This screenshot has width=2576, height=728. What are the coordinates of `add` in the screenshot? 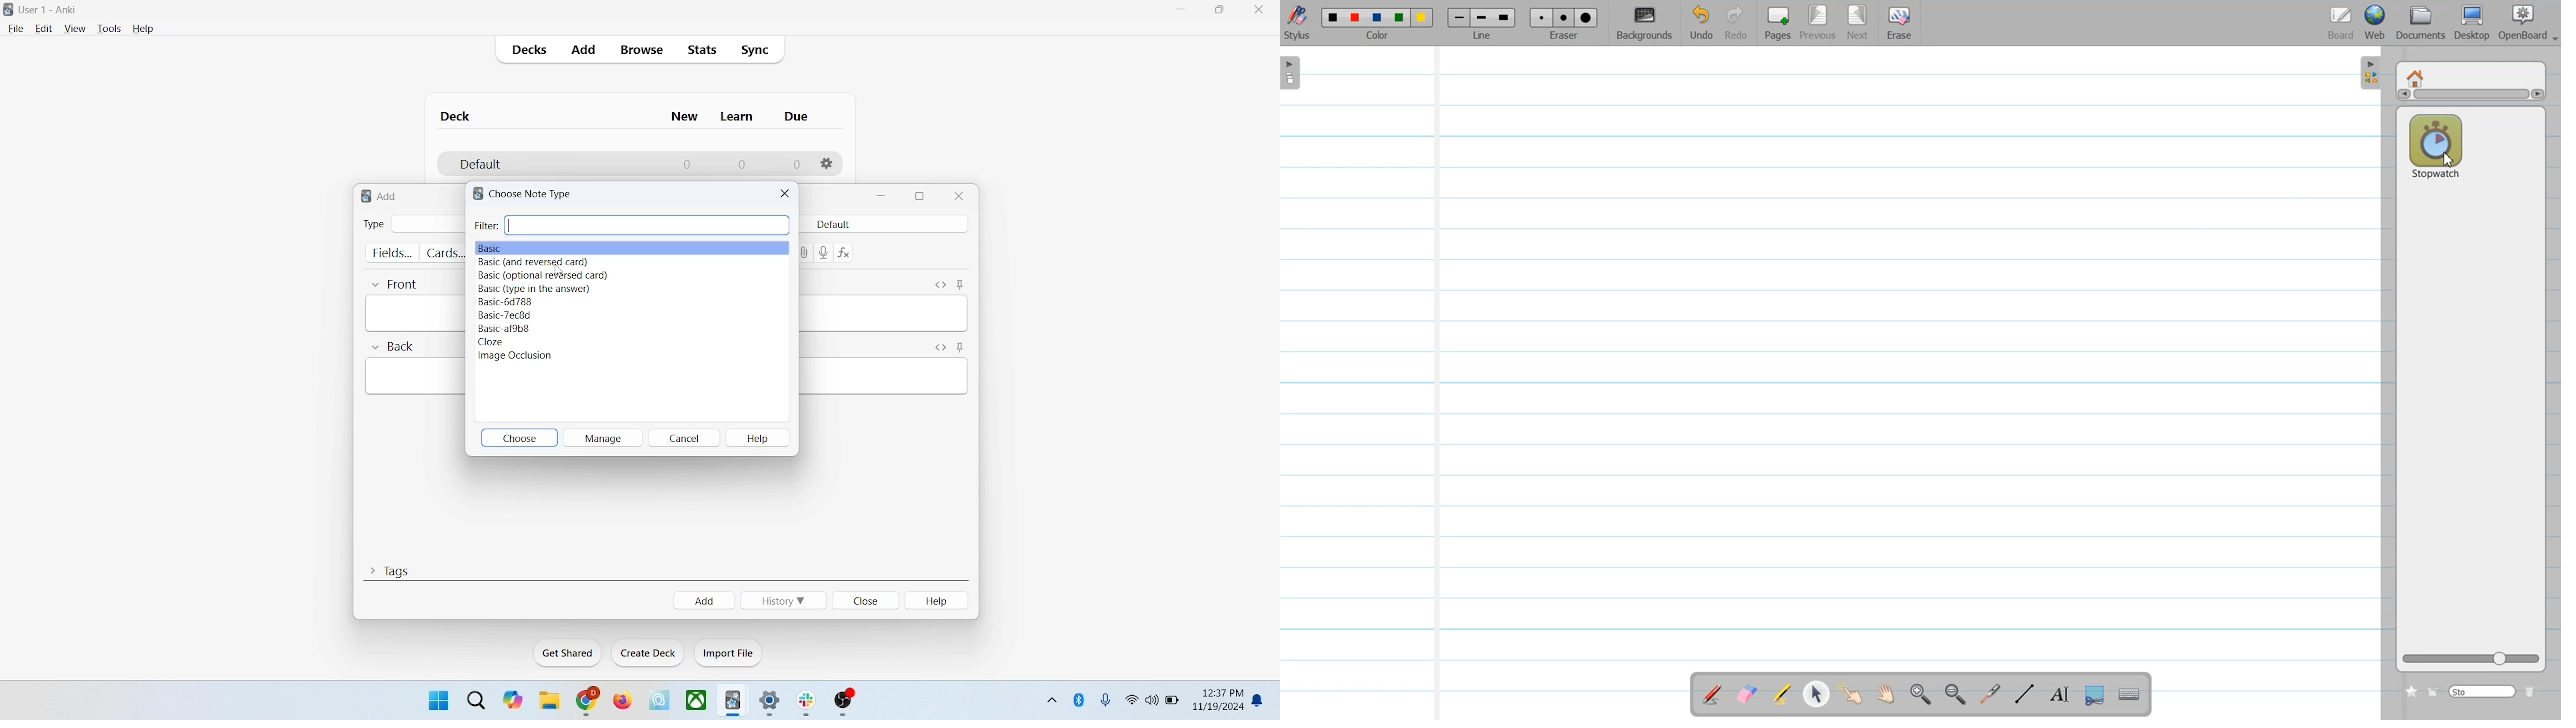 It's located at (390, 196).